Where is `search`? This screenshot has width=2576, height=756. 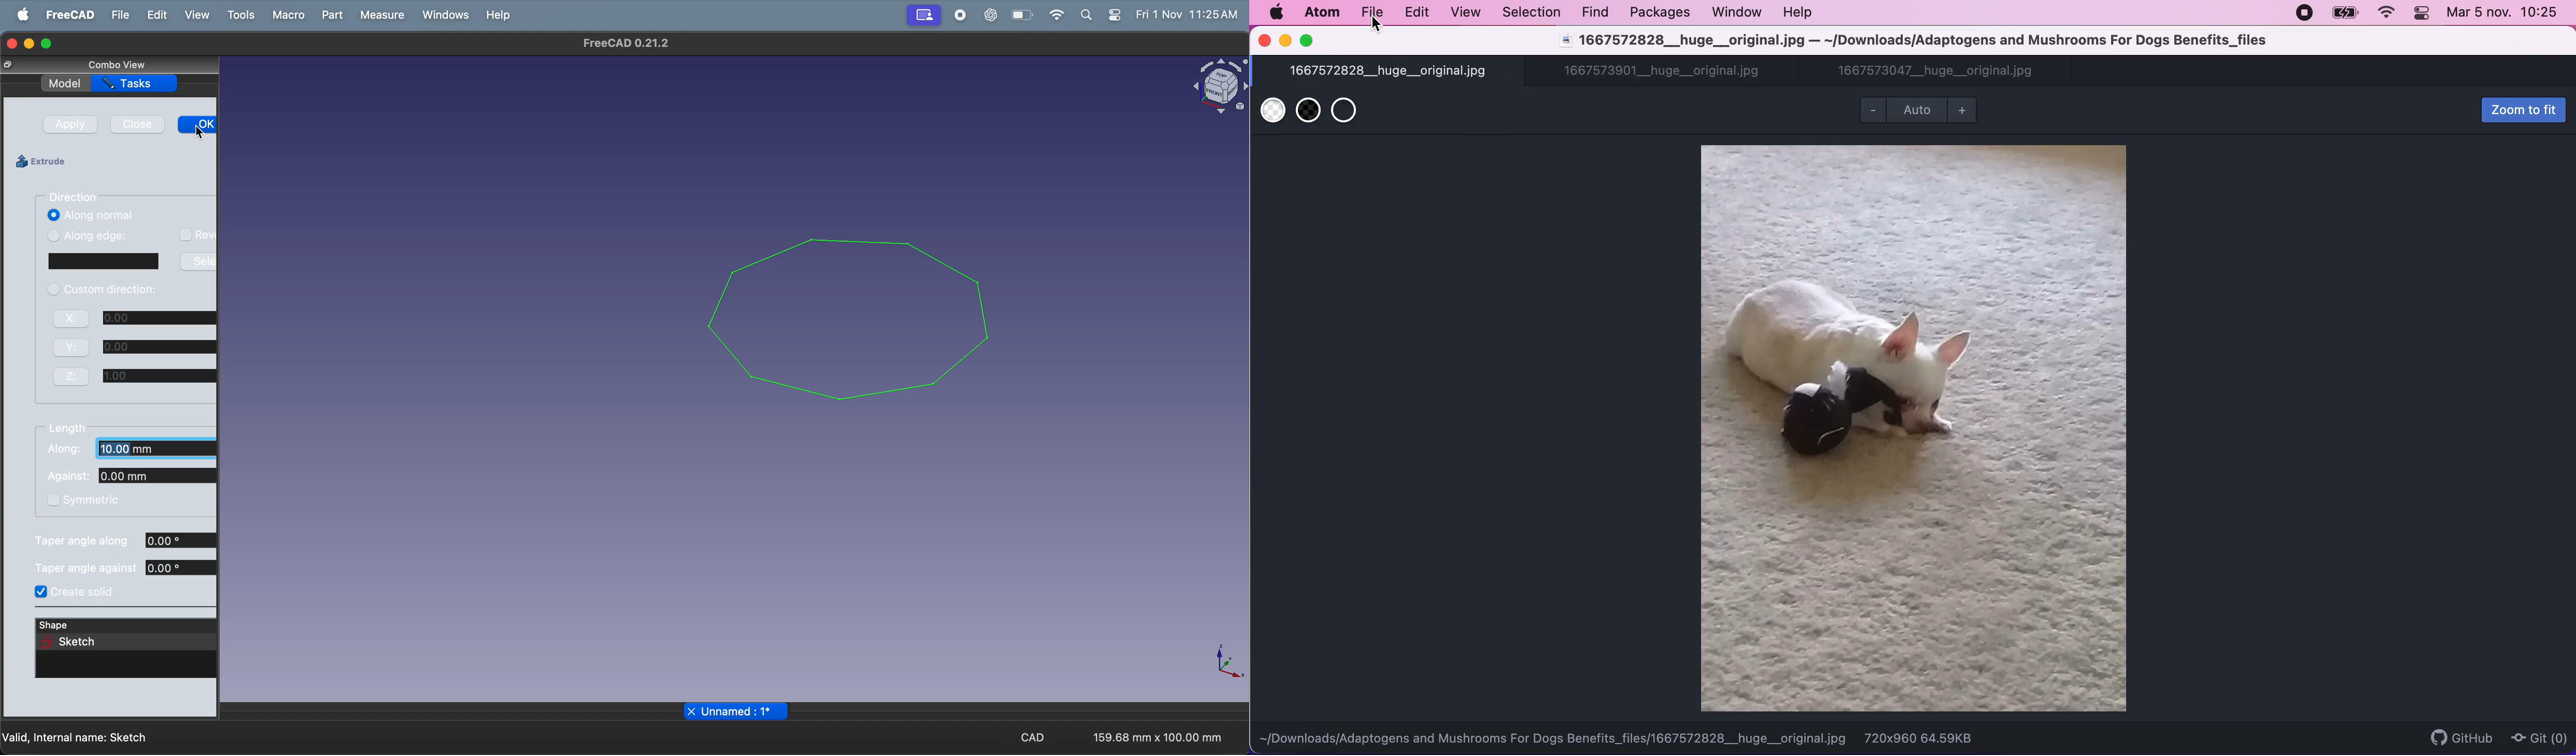 search is located at coordinates (1086, 15).